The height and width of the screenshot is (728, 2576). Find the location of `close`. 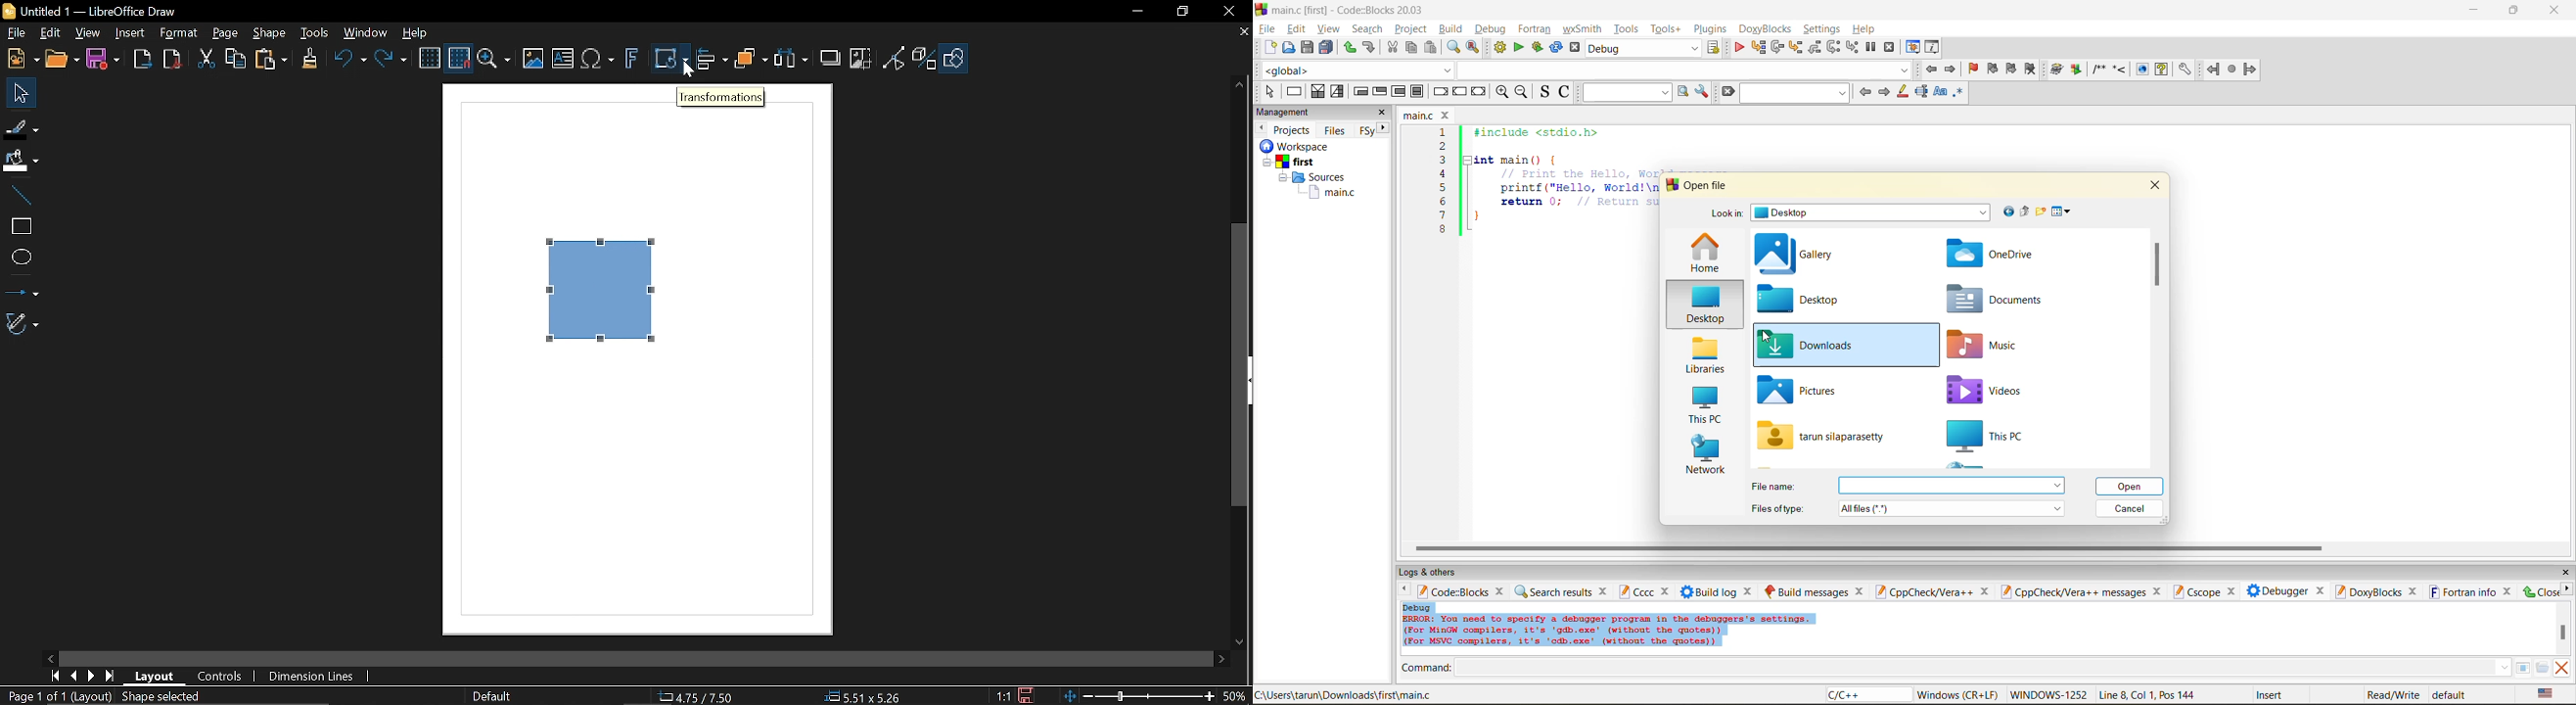

close is located at coordinates (1667, 592).